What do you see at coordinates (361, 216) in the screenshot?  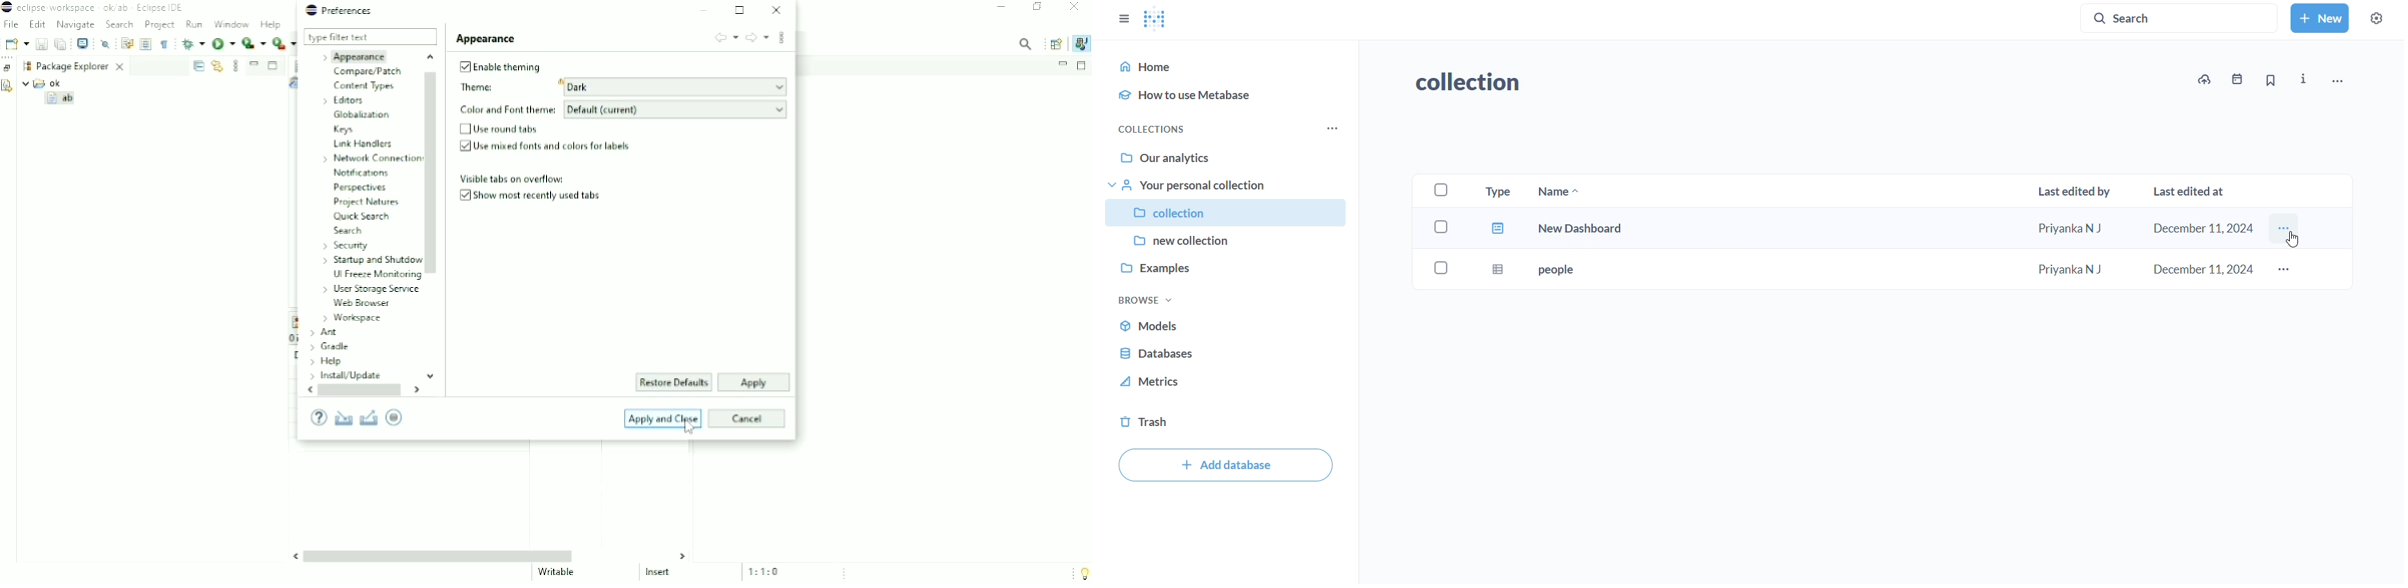 I see `Quick Search` at bounding box center [361, 216].